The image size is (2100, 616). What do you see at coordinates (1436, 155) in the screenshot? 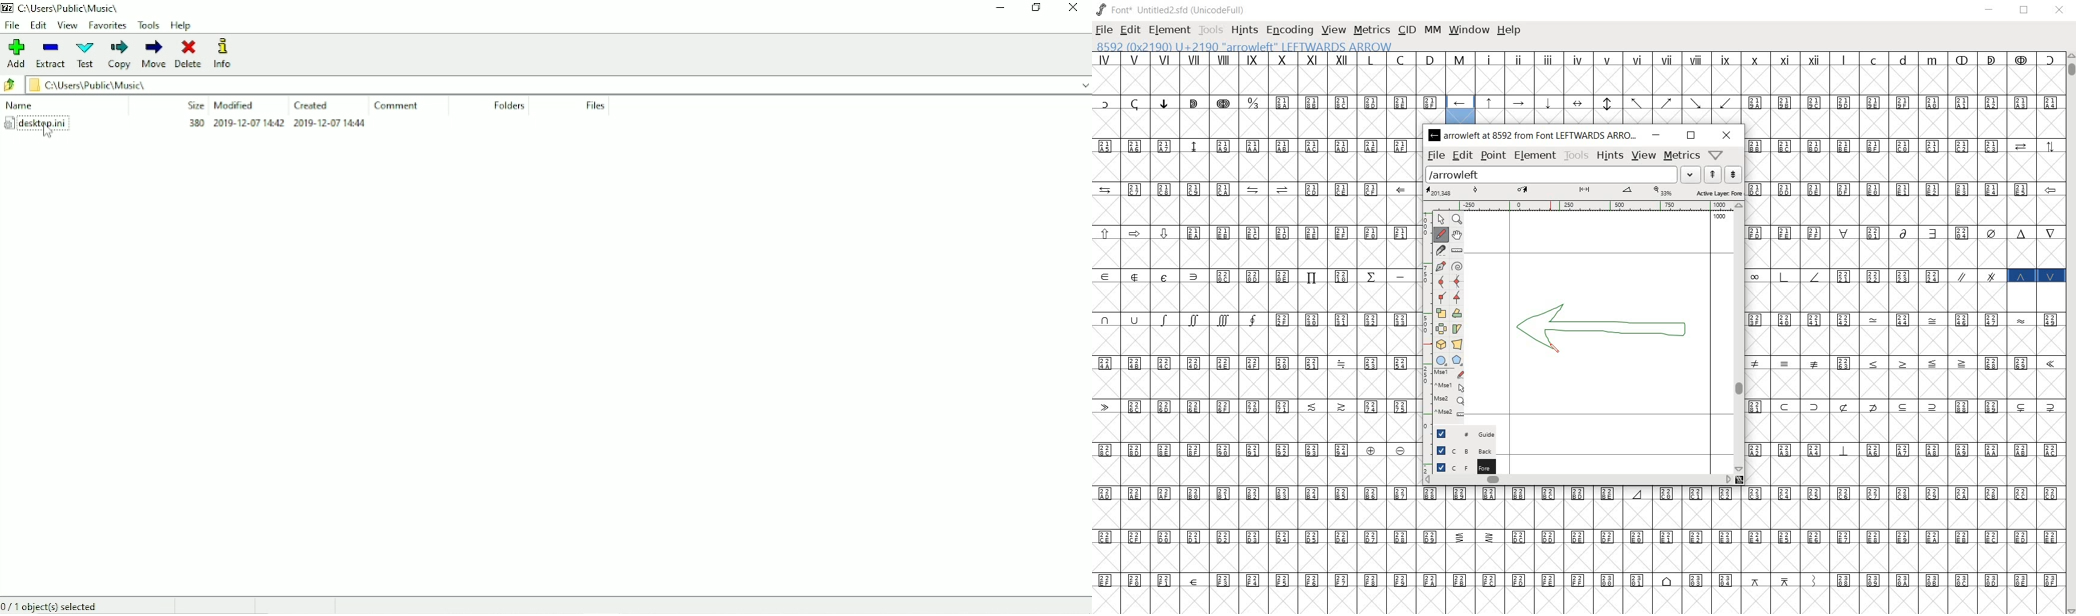
I see `file` at bounding box center [1436, 155].